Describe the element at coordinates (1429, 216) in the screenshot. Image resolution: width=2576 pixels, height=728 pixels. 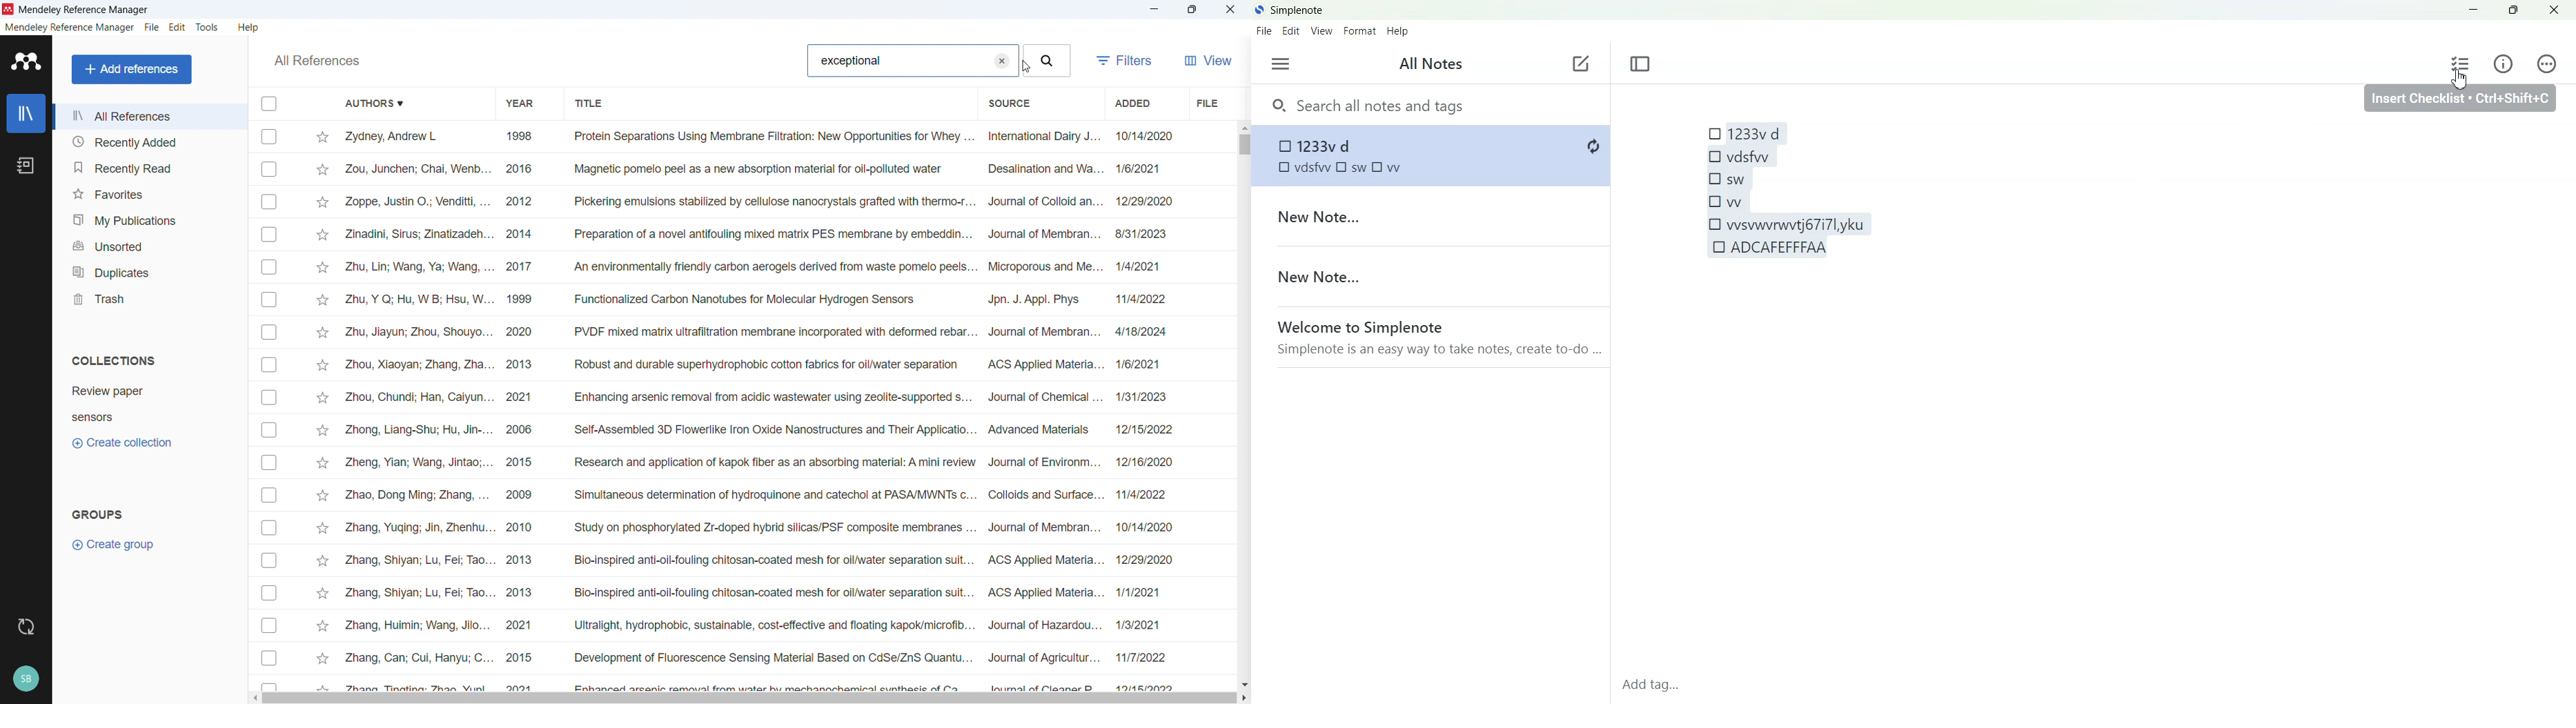
I see `New Note ` at that location.